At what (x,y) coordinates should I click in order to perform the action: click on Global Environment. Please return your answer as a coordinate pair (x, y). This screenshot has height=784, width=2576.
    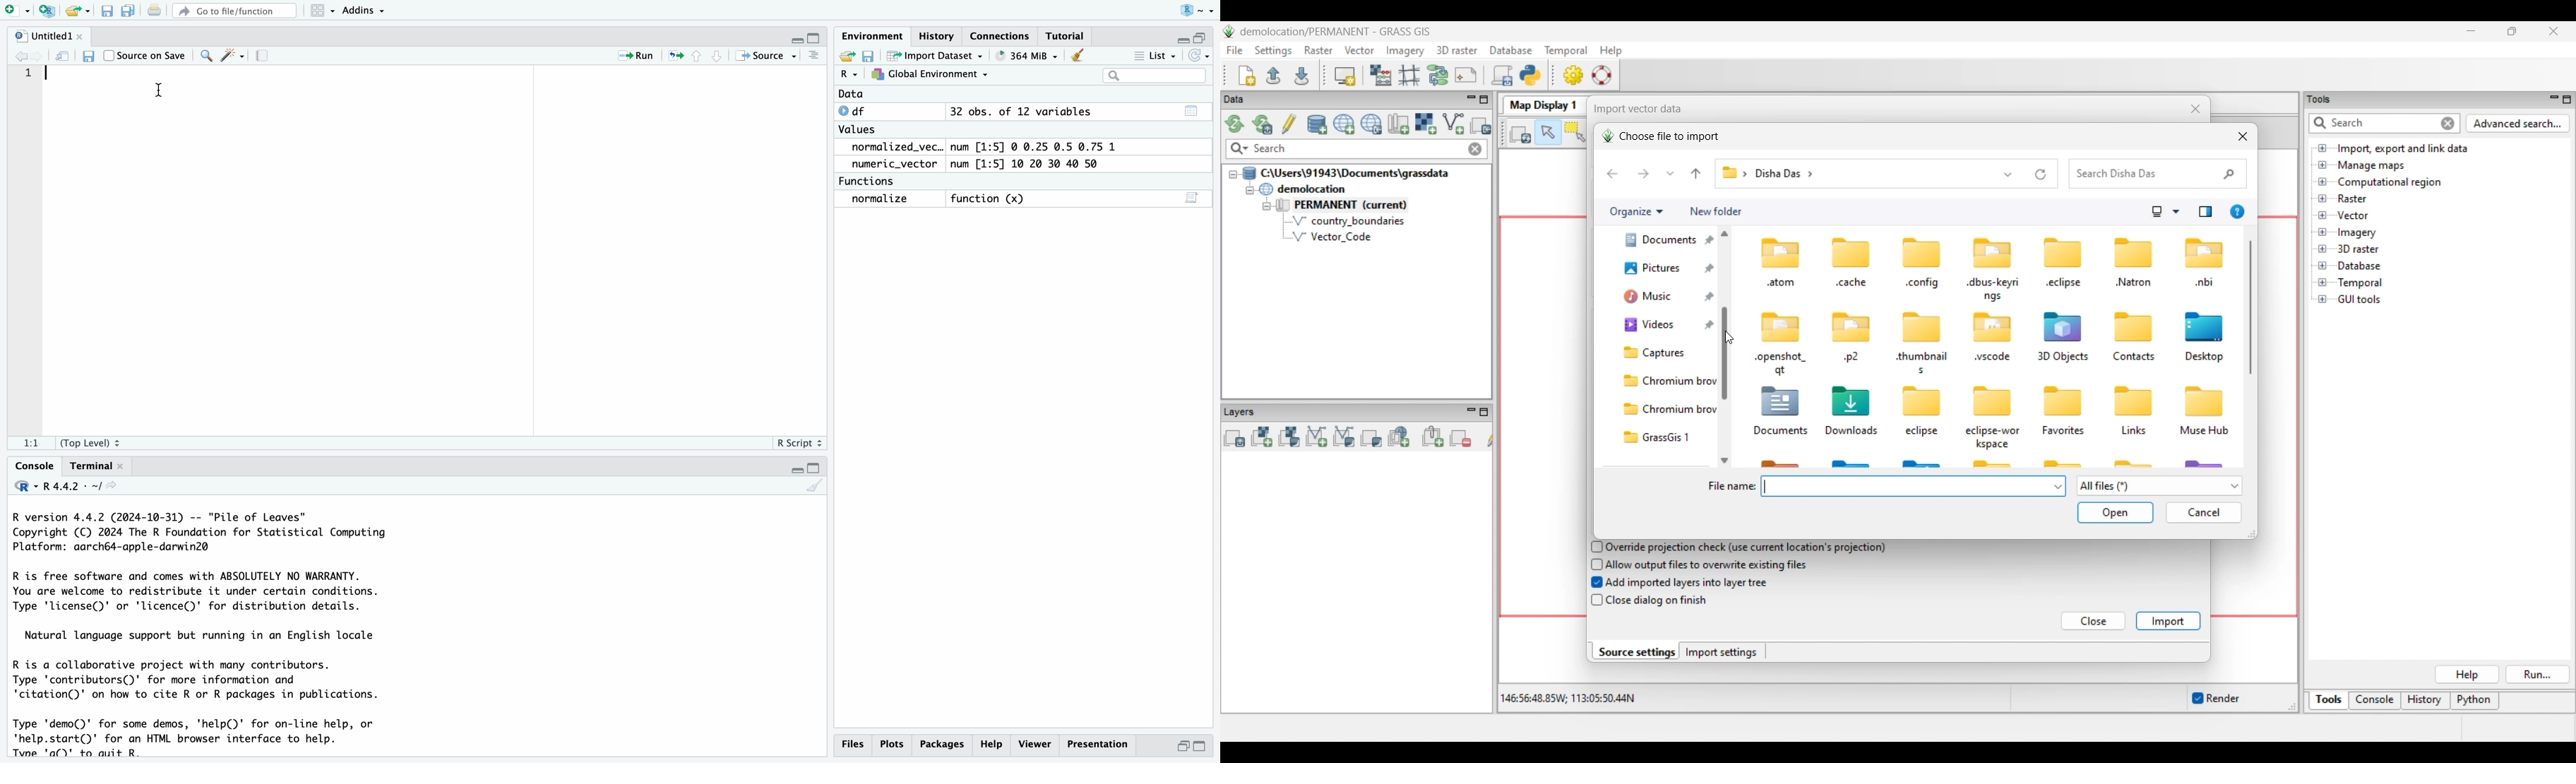
    Looking at the image, I should click on (930, 75).